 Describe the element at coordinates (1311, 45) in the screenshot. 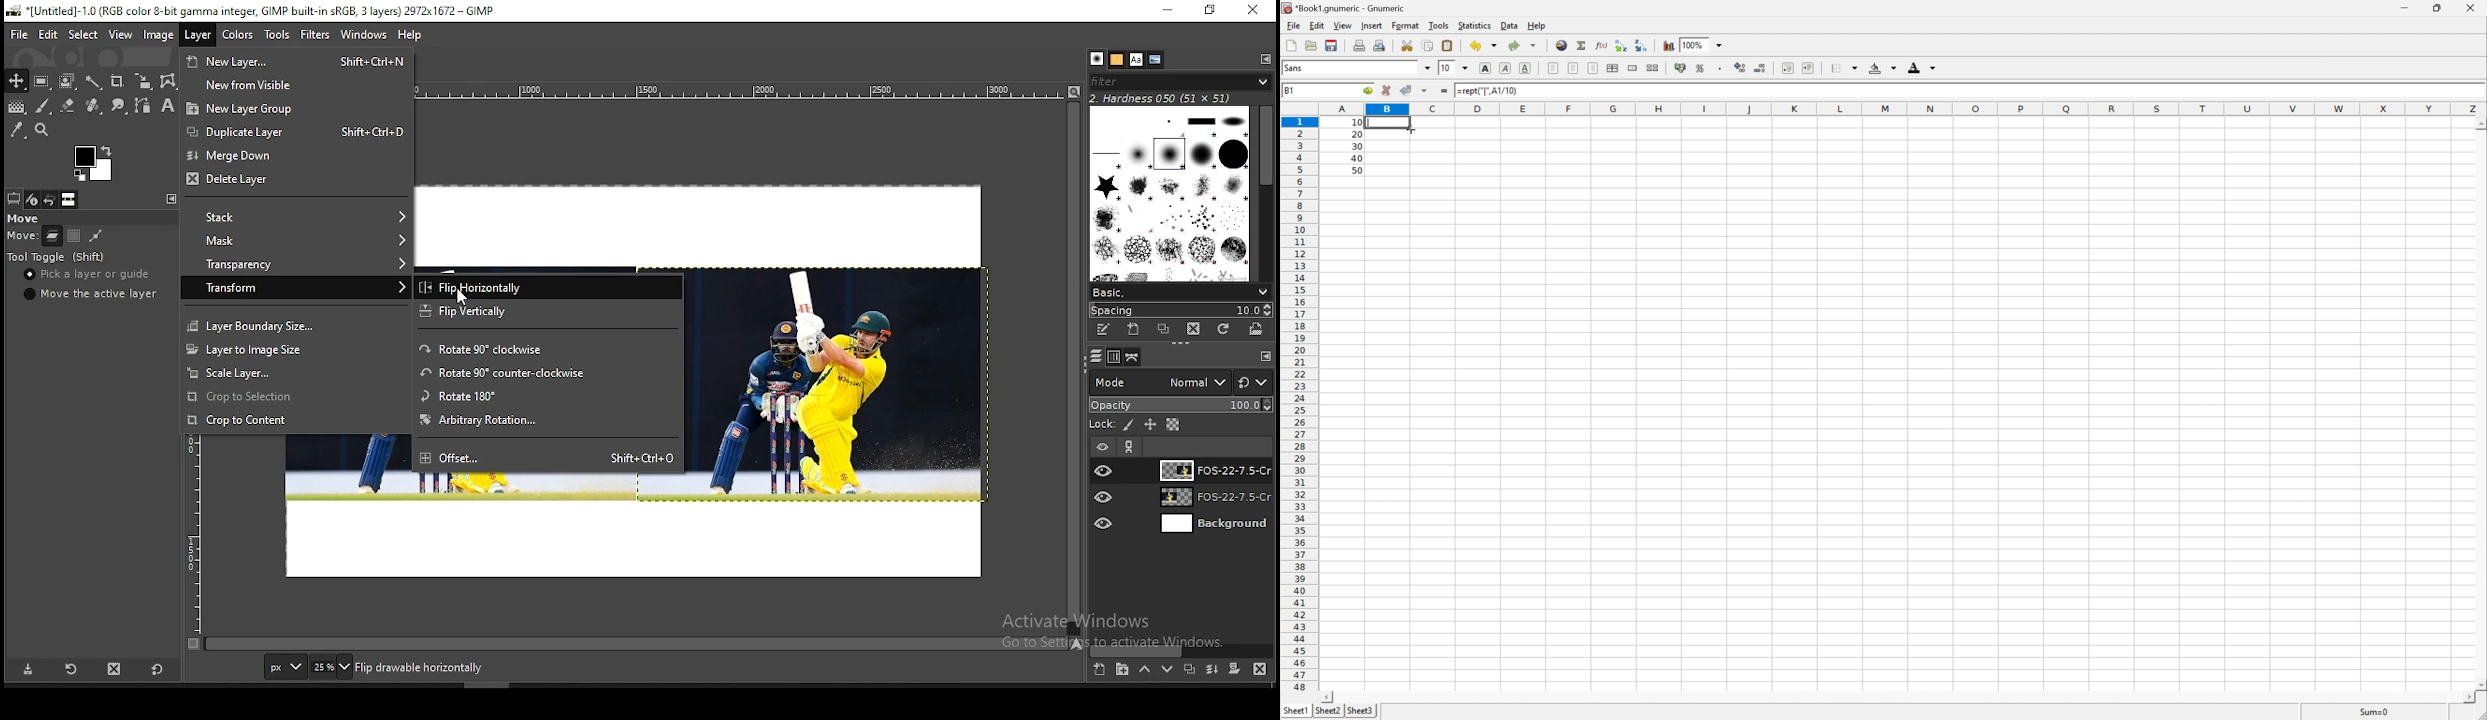

I see `Open a file` at that location.